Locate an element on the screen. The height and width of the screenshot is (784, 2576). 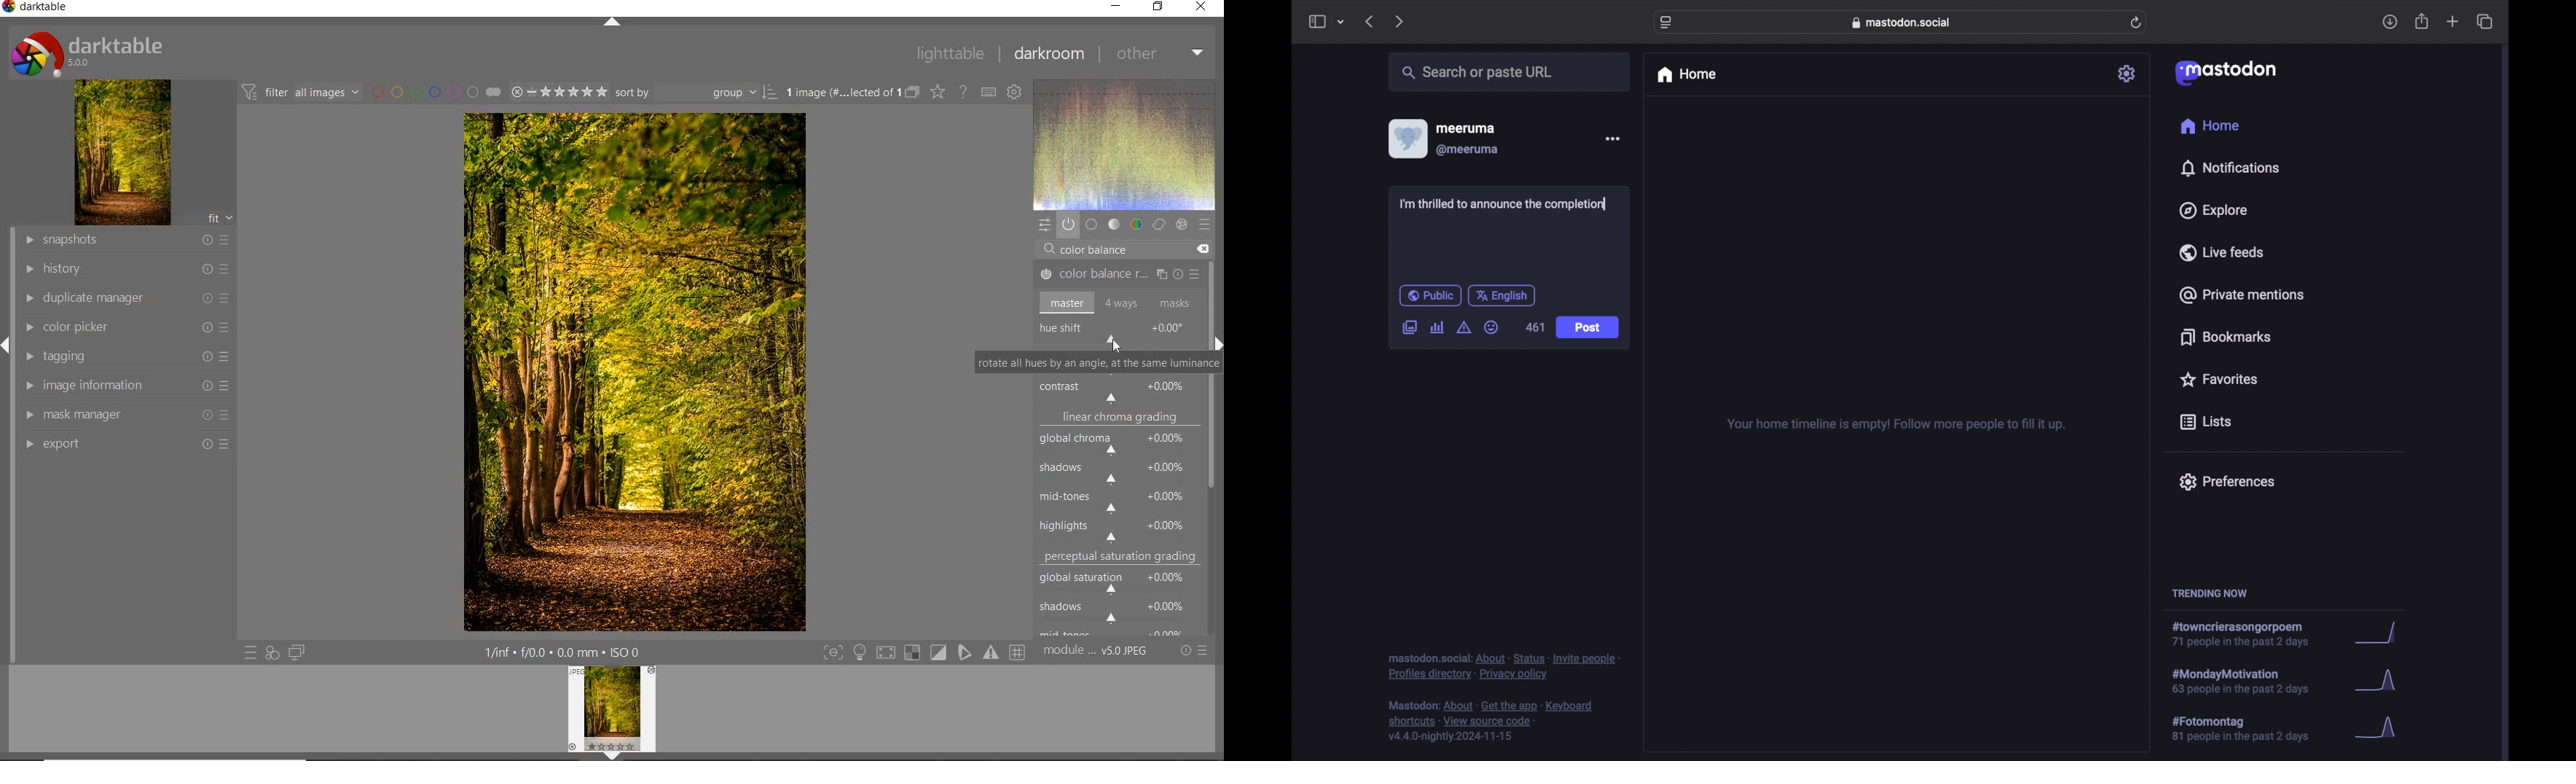
system name is located at coordinates (35, 7).